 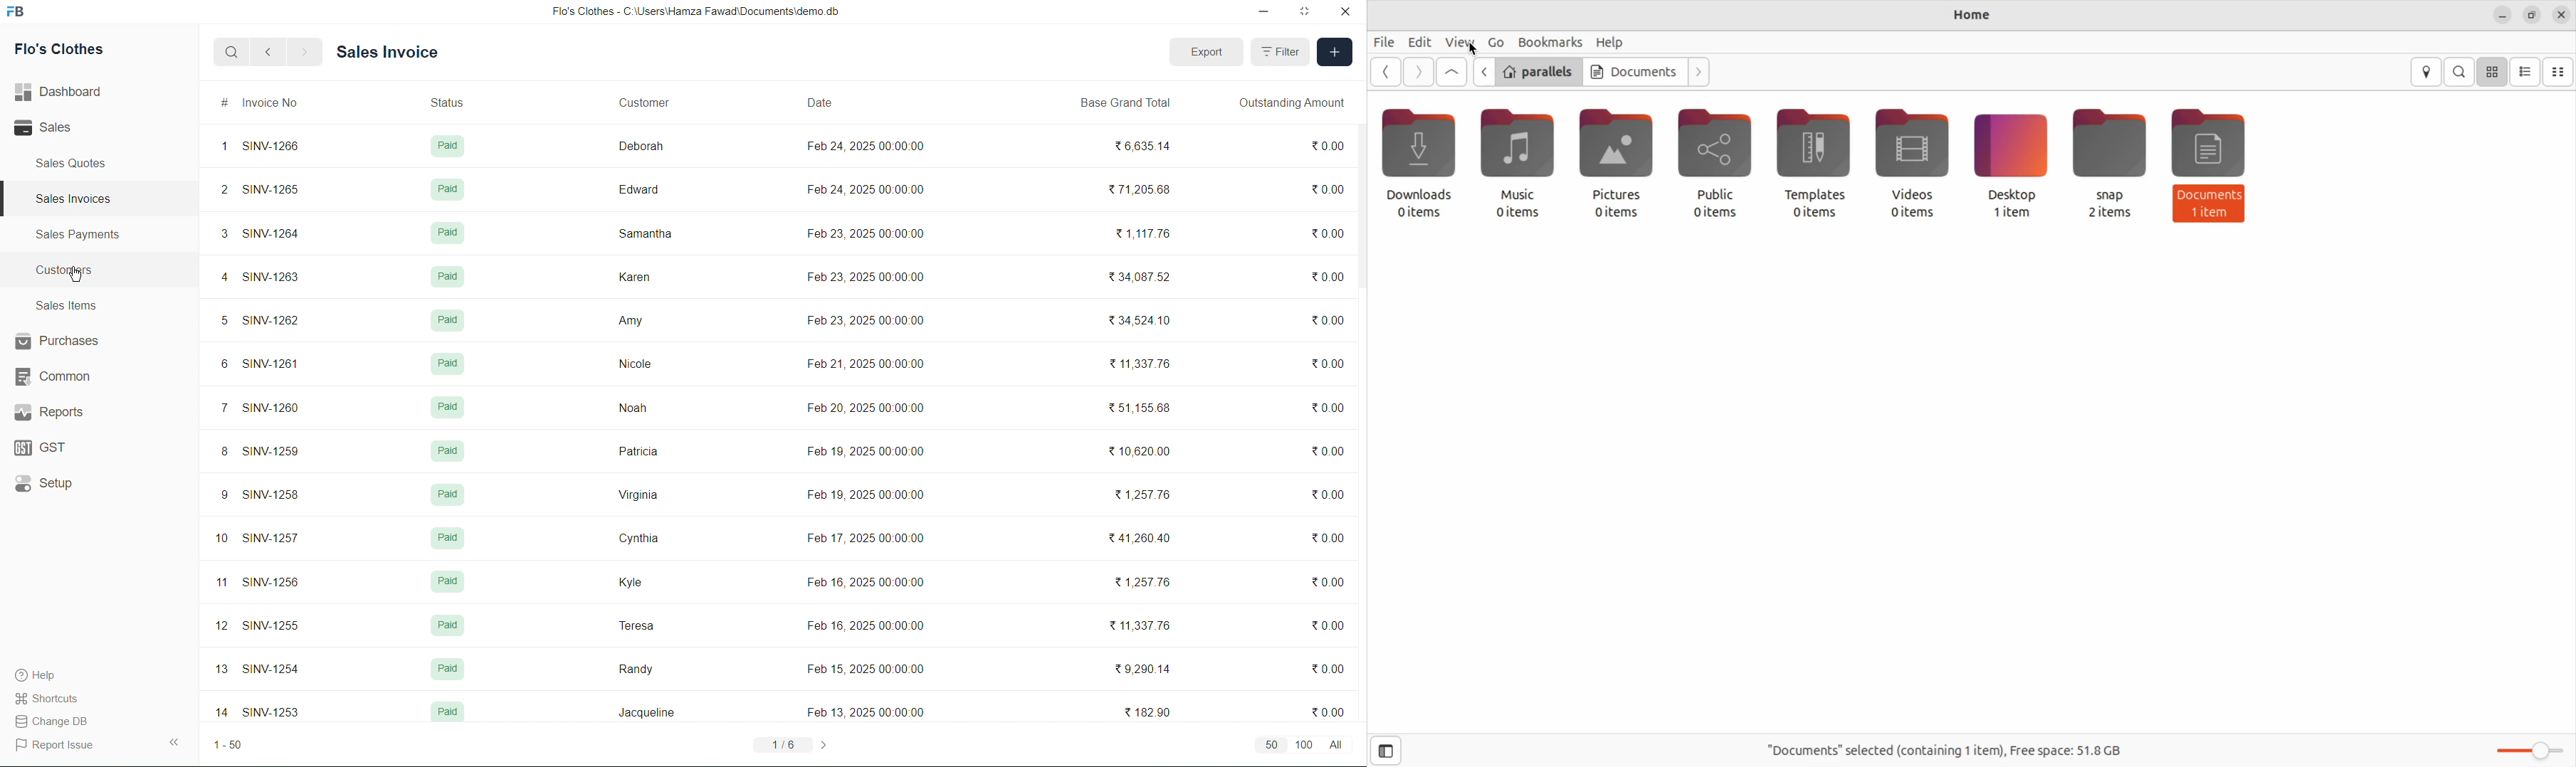 I want to click on Feb 20, 2025 00:00:00, so click(x=871, y=408).